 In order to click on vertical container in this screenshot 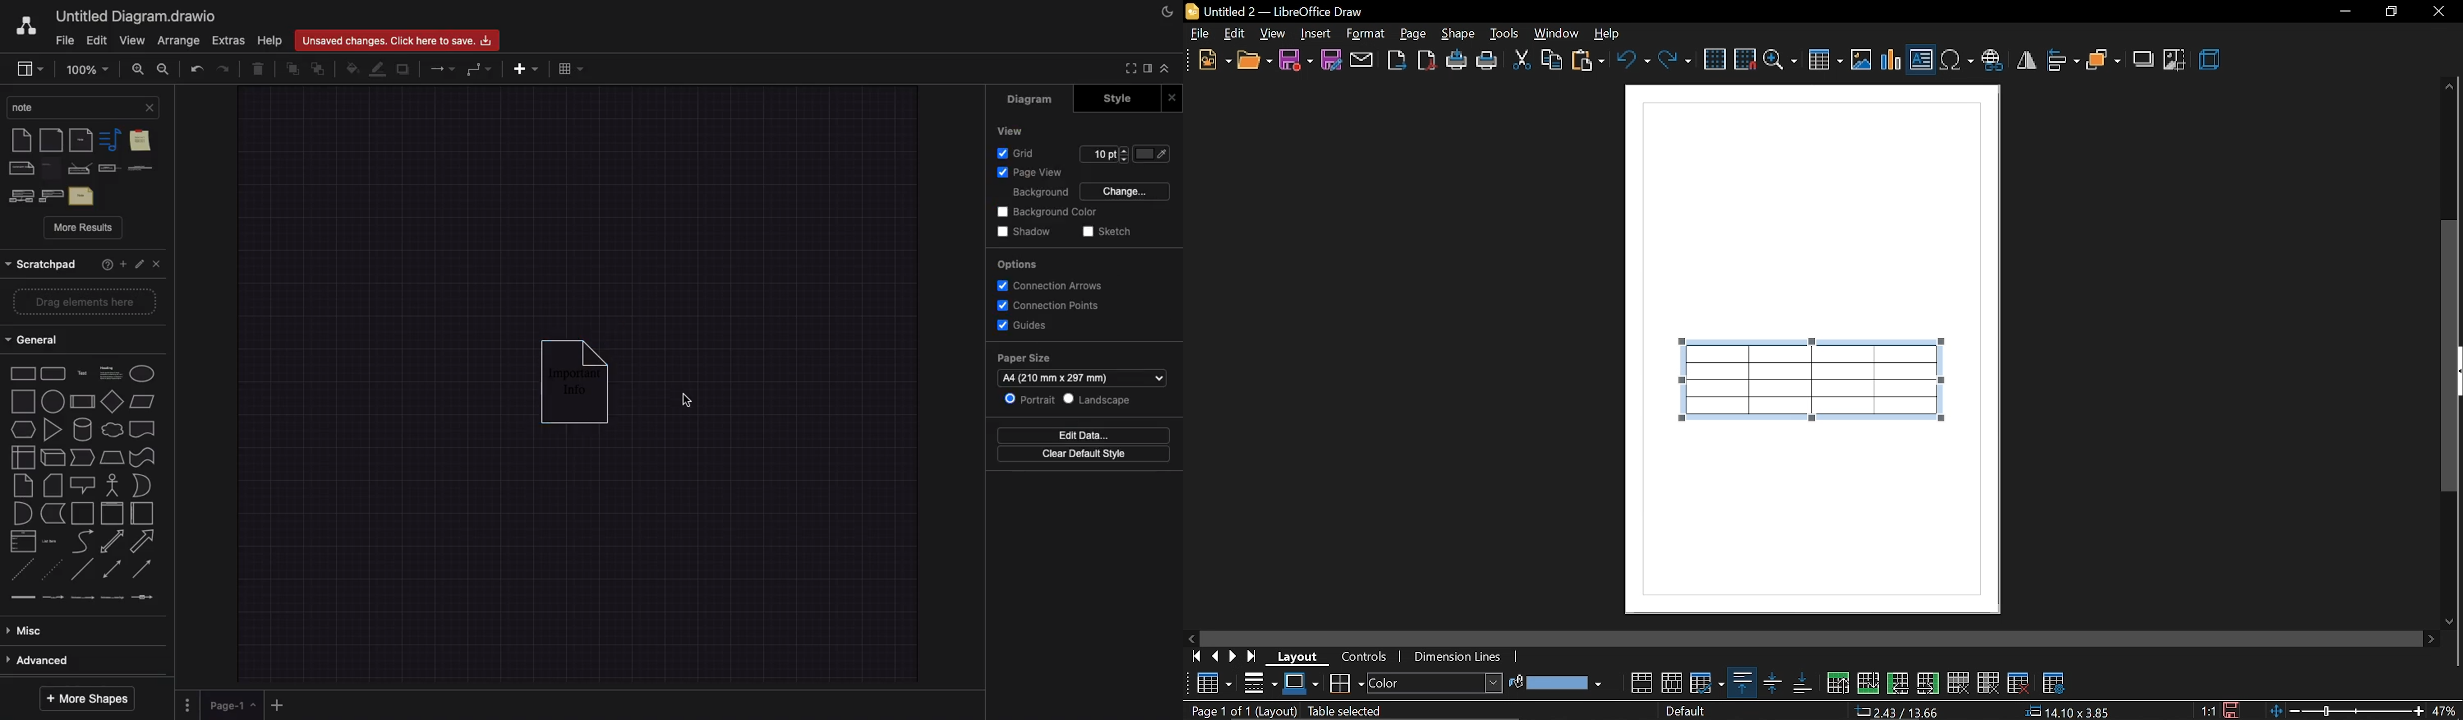, I will do `click(112, 513)`.